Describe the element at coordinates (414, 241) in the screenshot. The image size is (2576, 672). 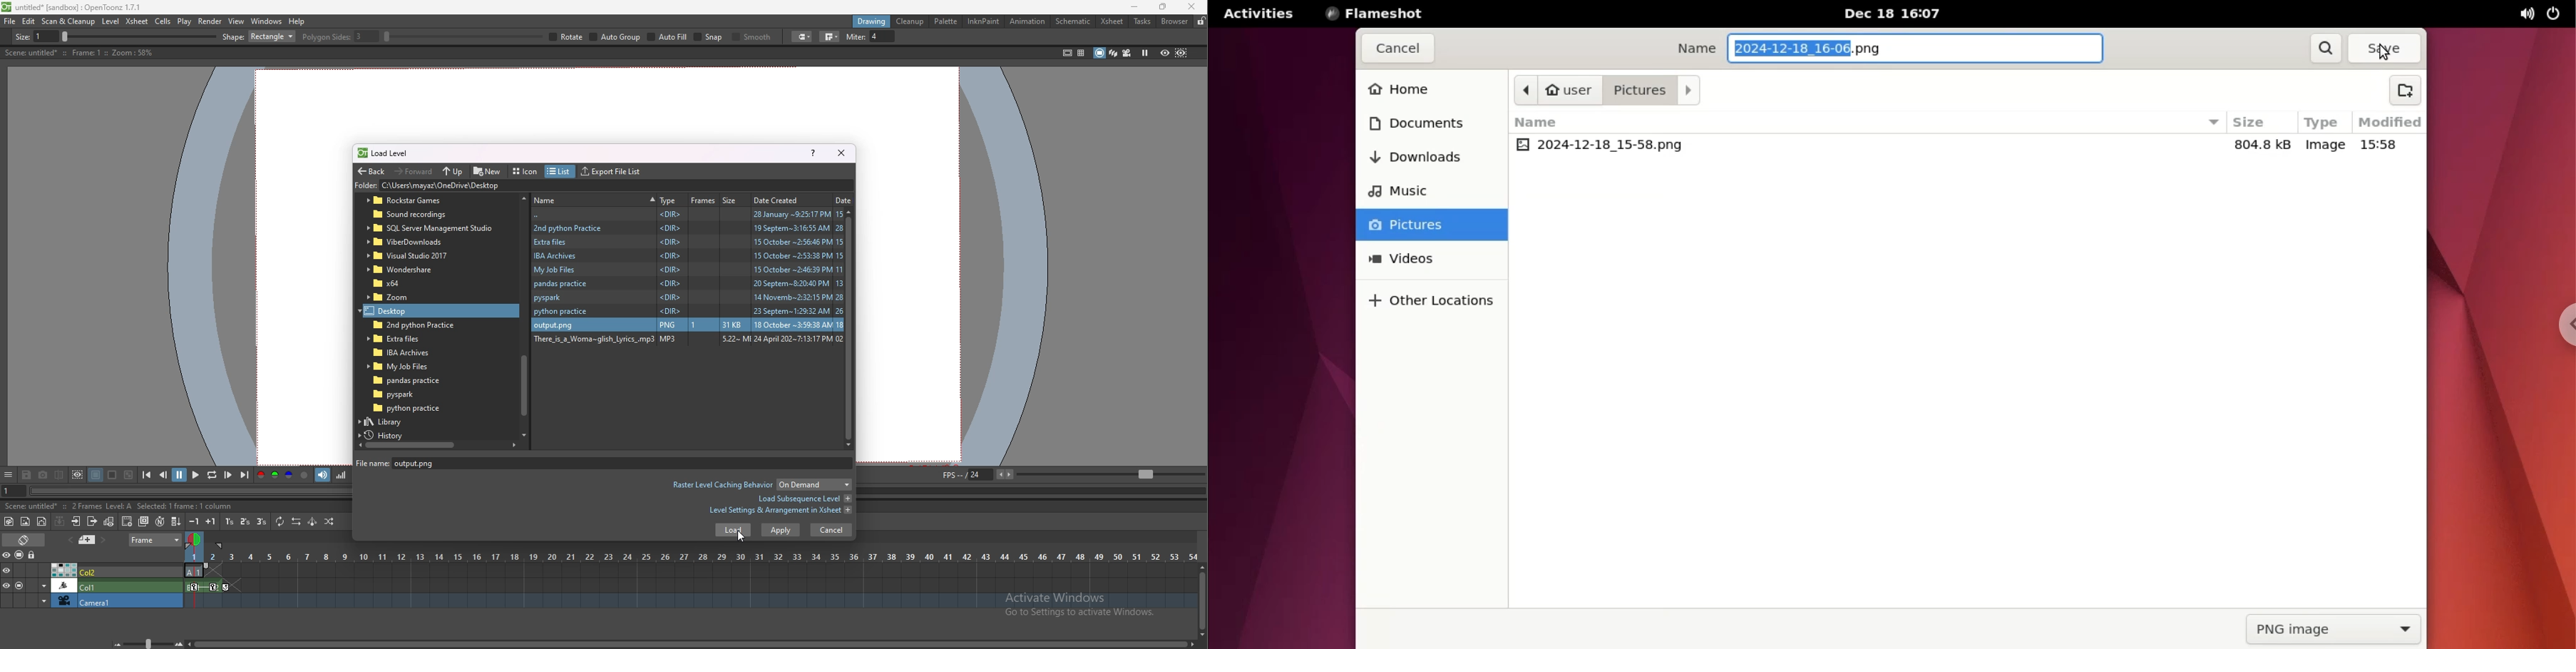
I see `folder` at that location.